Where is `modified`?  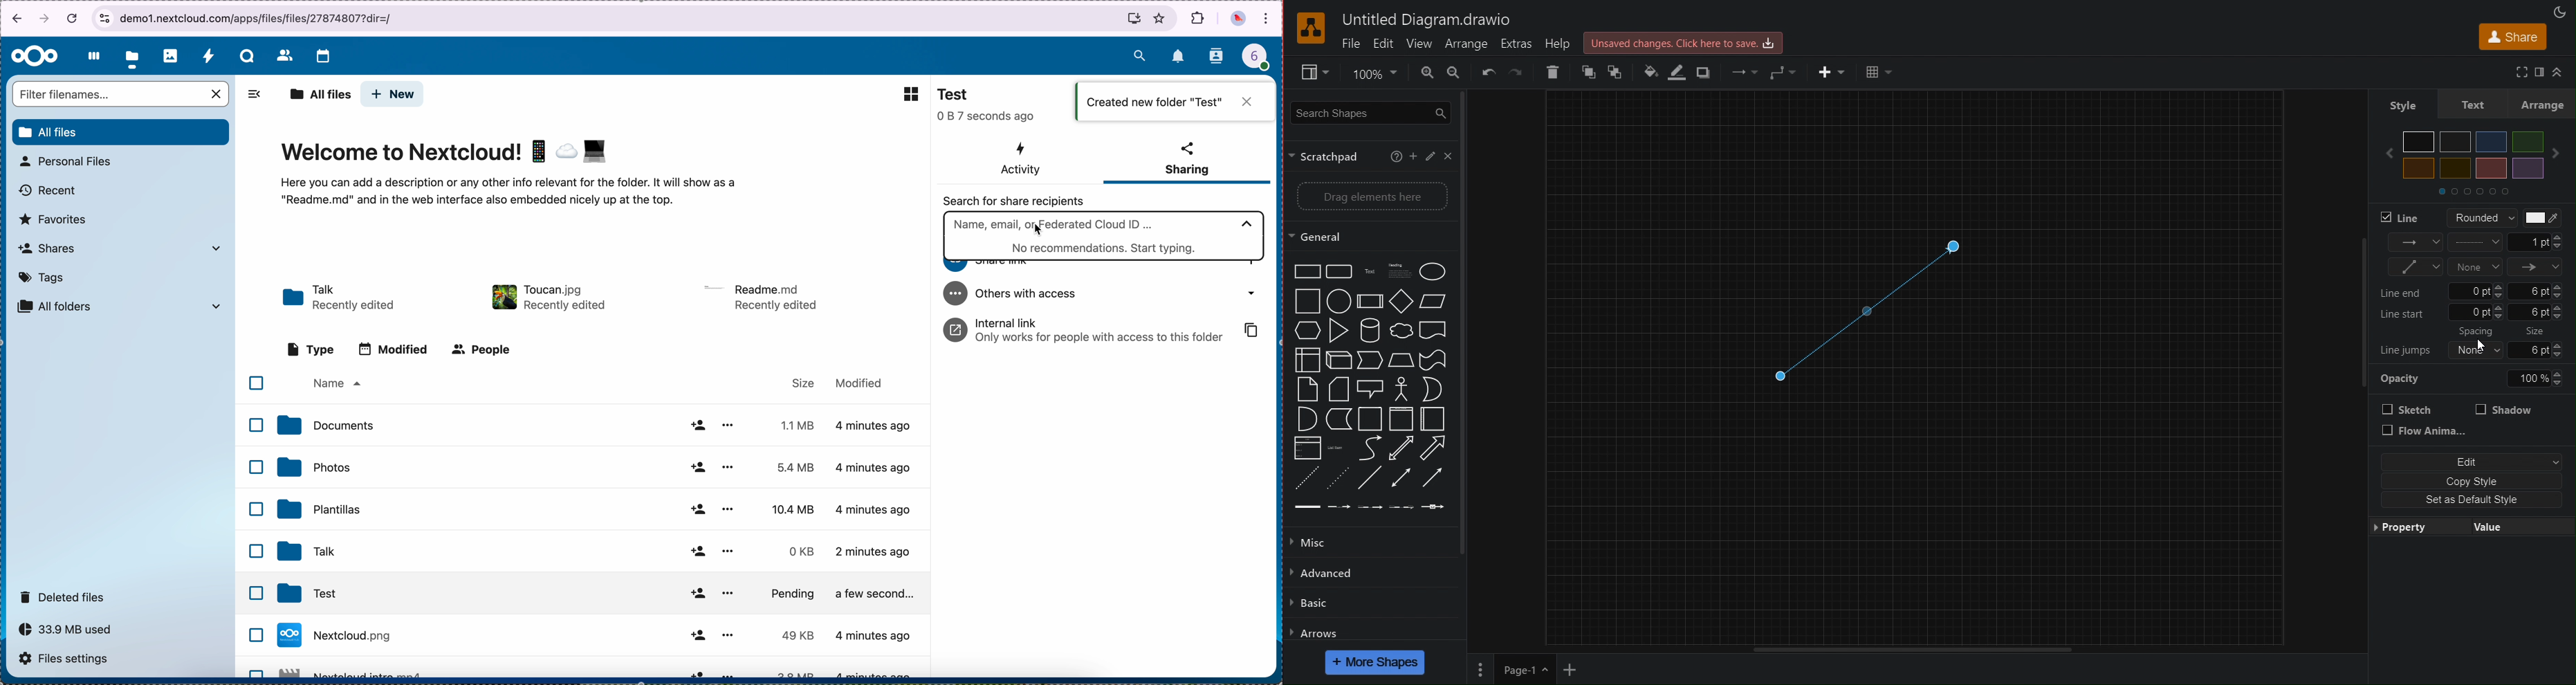 modified is located at coordinates (397, 351).